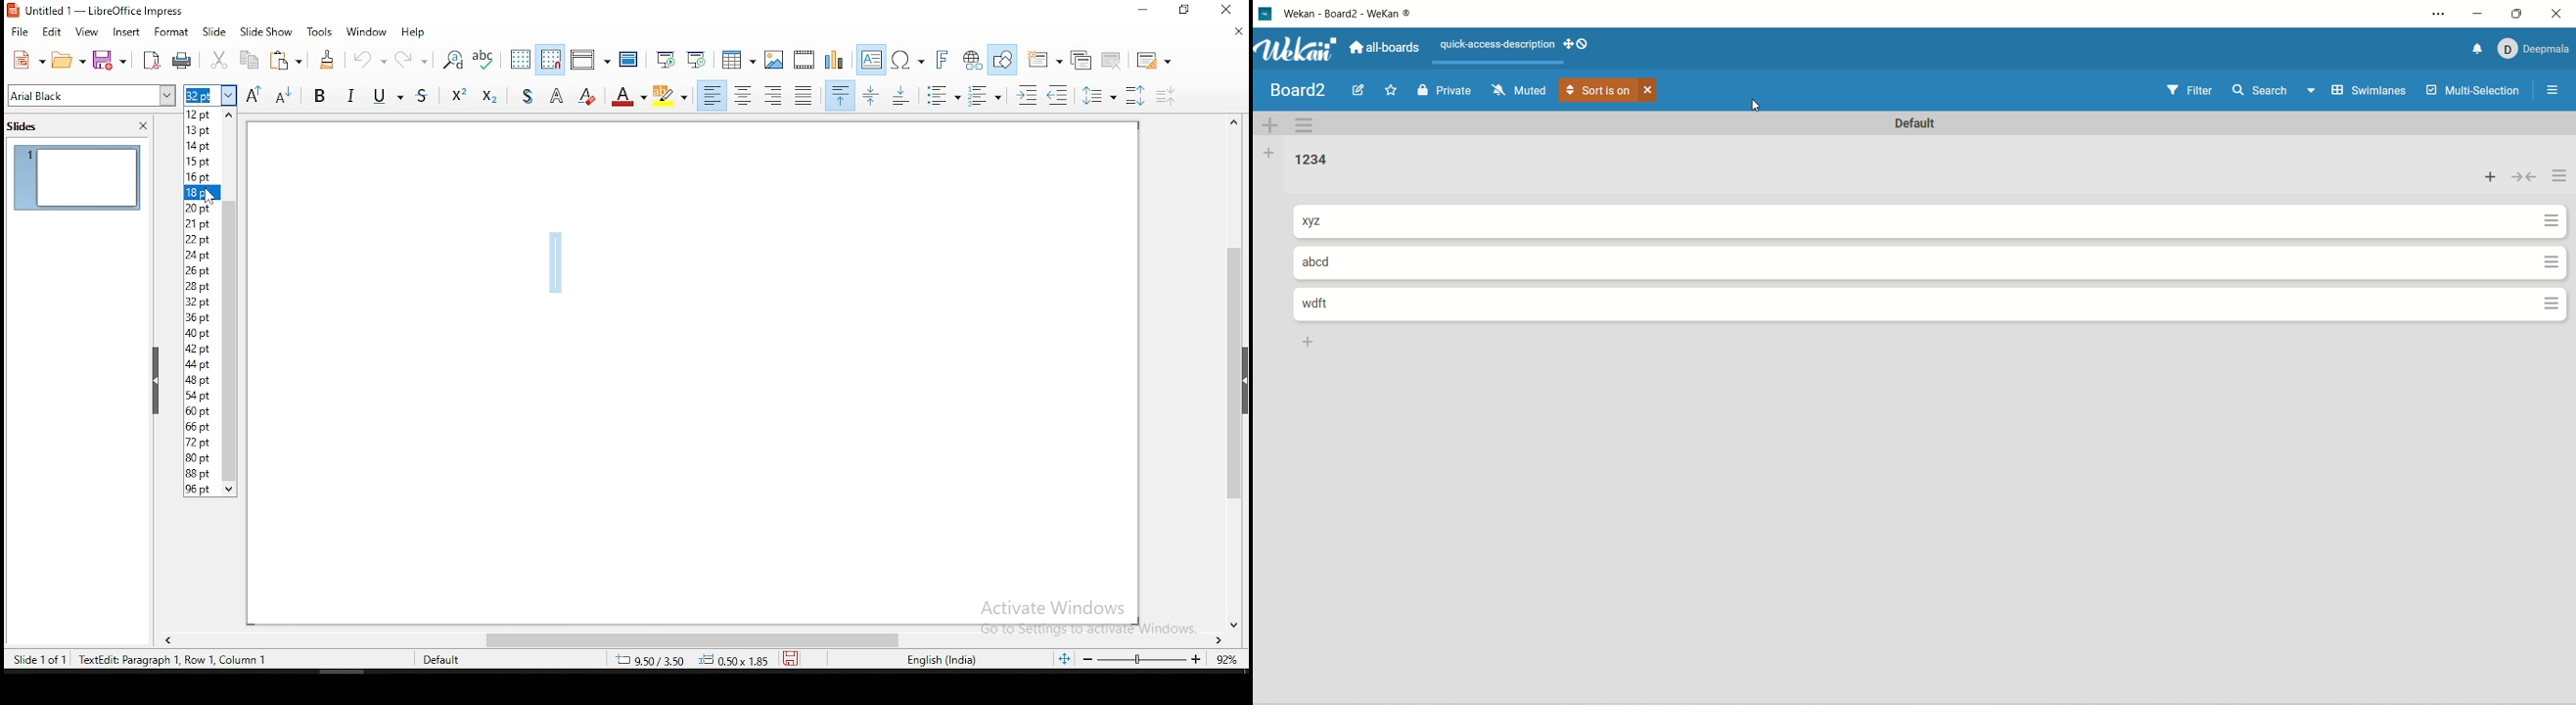  What do you see at coordinates (1100, 95) in the screenshot?
I see `Line Spacing` at bounding box center [1100, 95].